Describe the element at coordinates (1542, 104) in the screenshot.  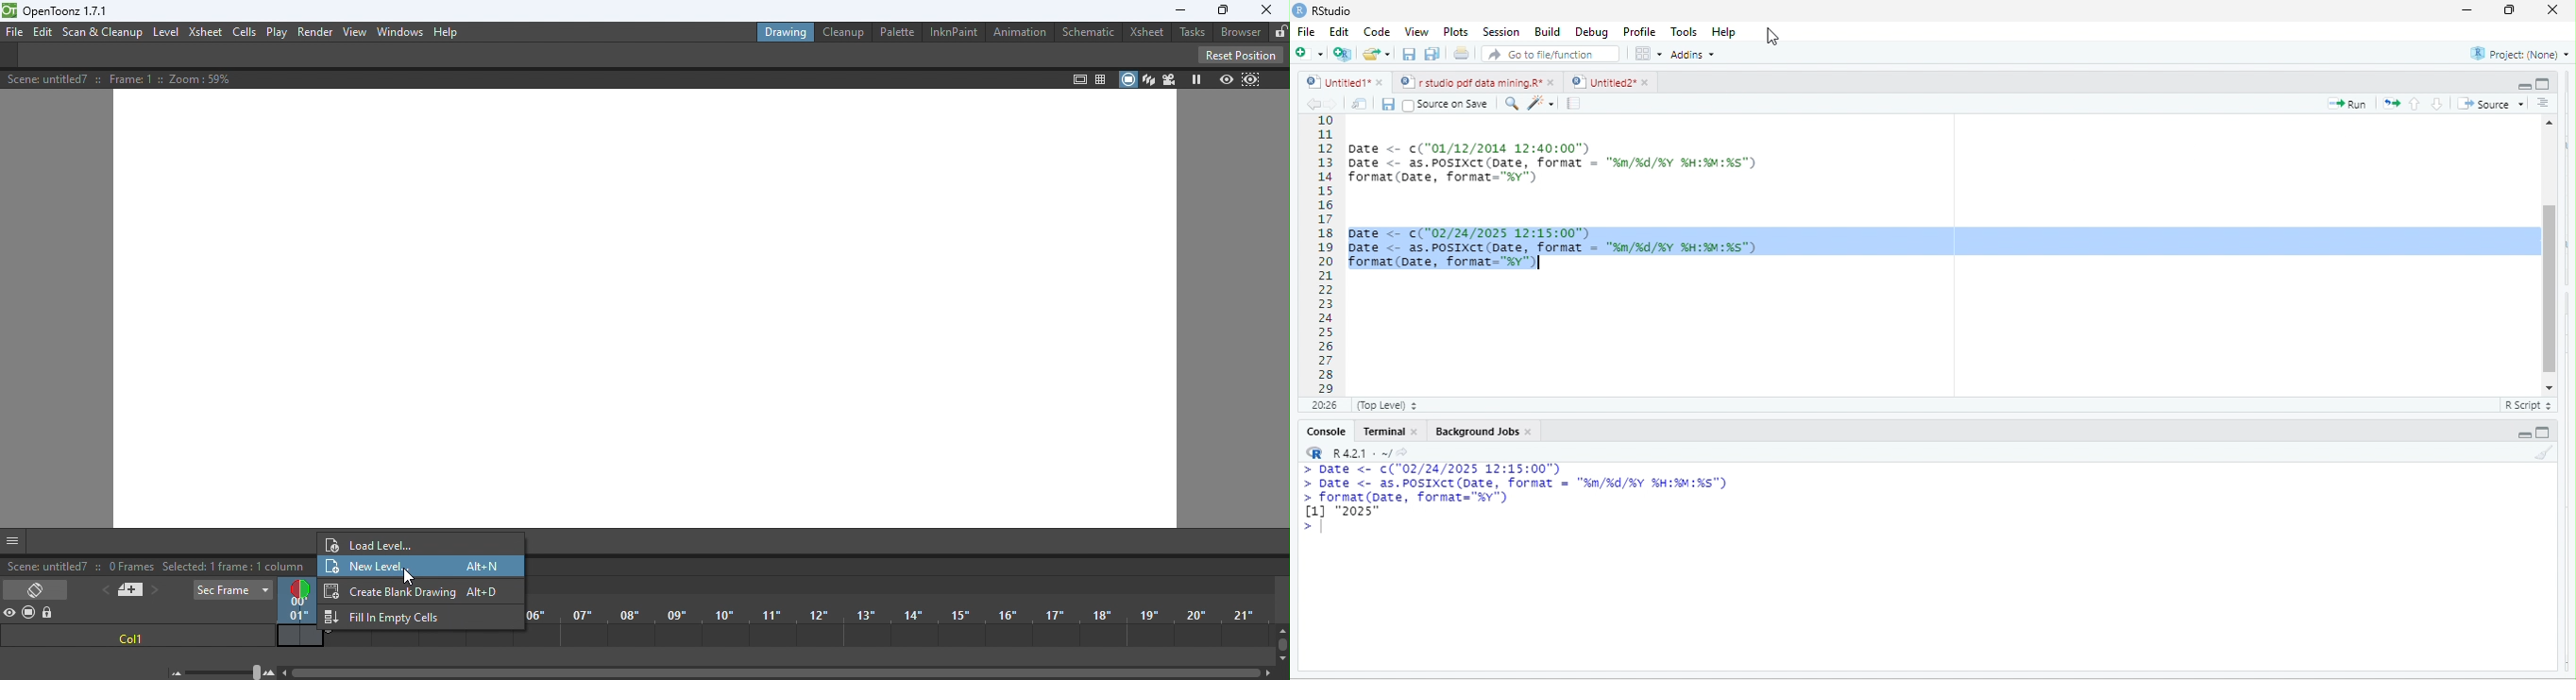
I see `code tools` at that location.